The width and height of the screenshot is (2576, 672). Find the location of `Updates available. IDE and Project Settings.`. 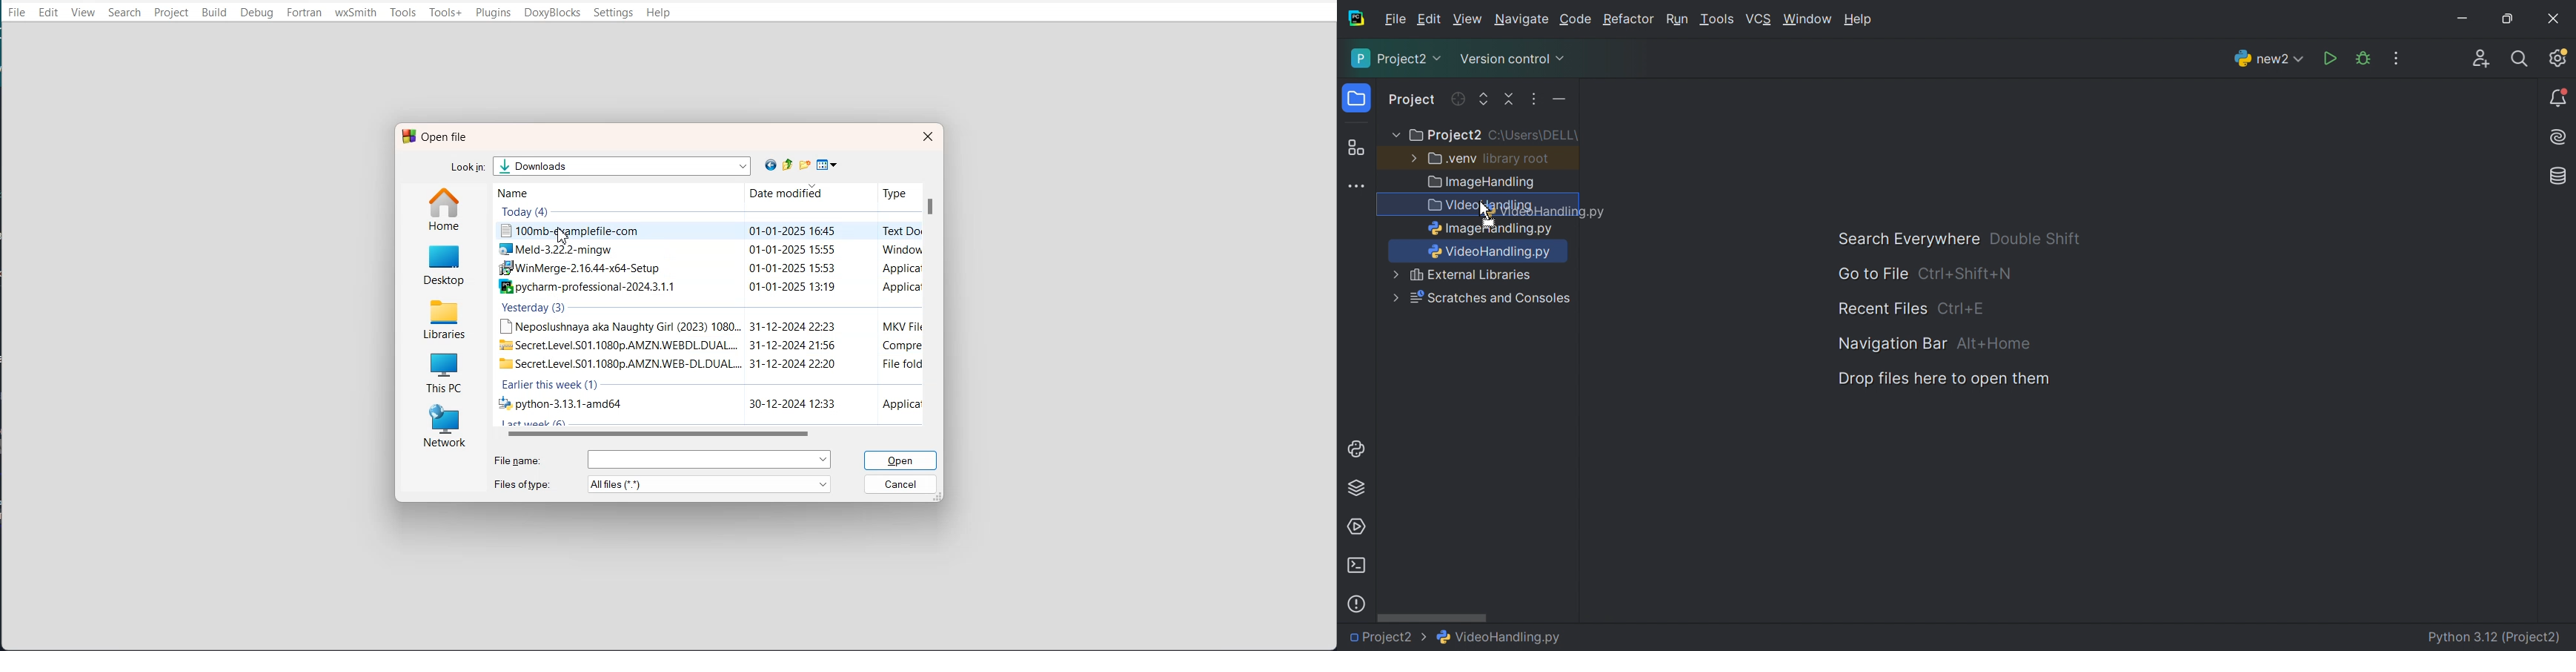

Updates available. IDE and Project Settings. is located at coordinates (2558, 57).